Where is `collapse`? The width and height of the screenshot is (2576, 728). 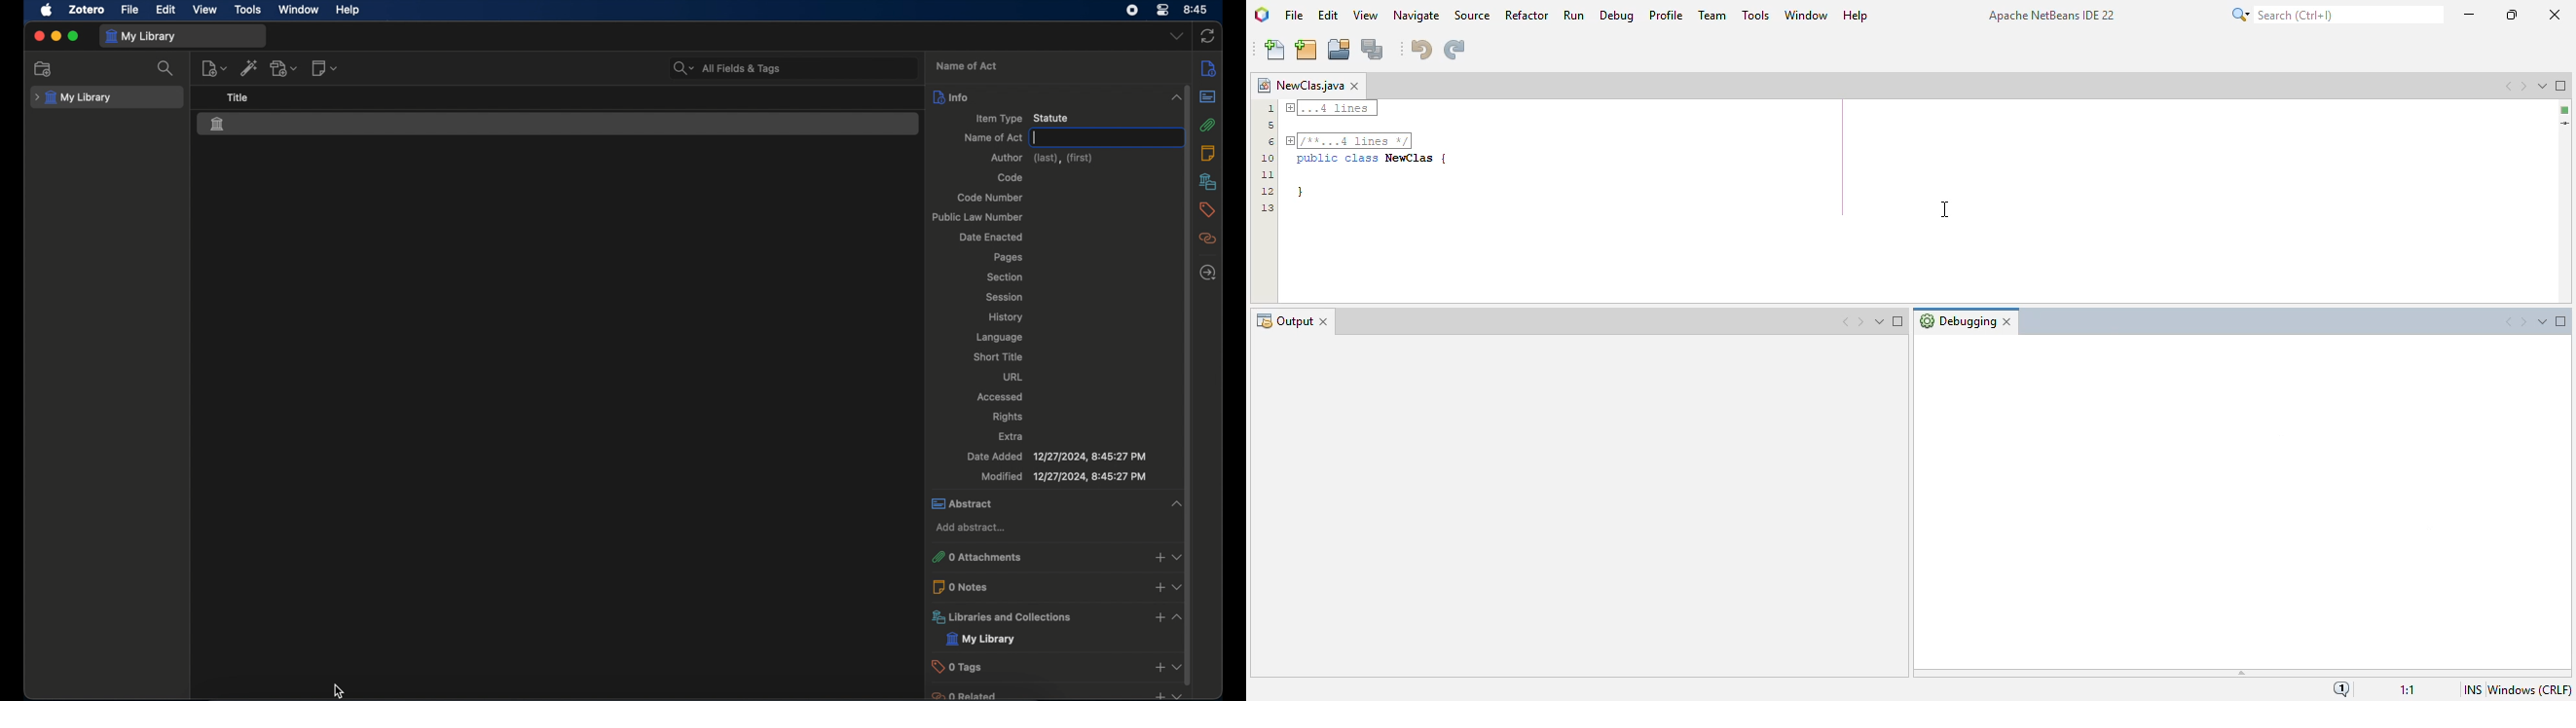
collapse is located at coordinates (1177, 504).